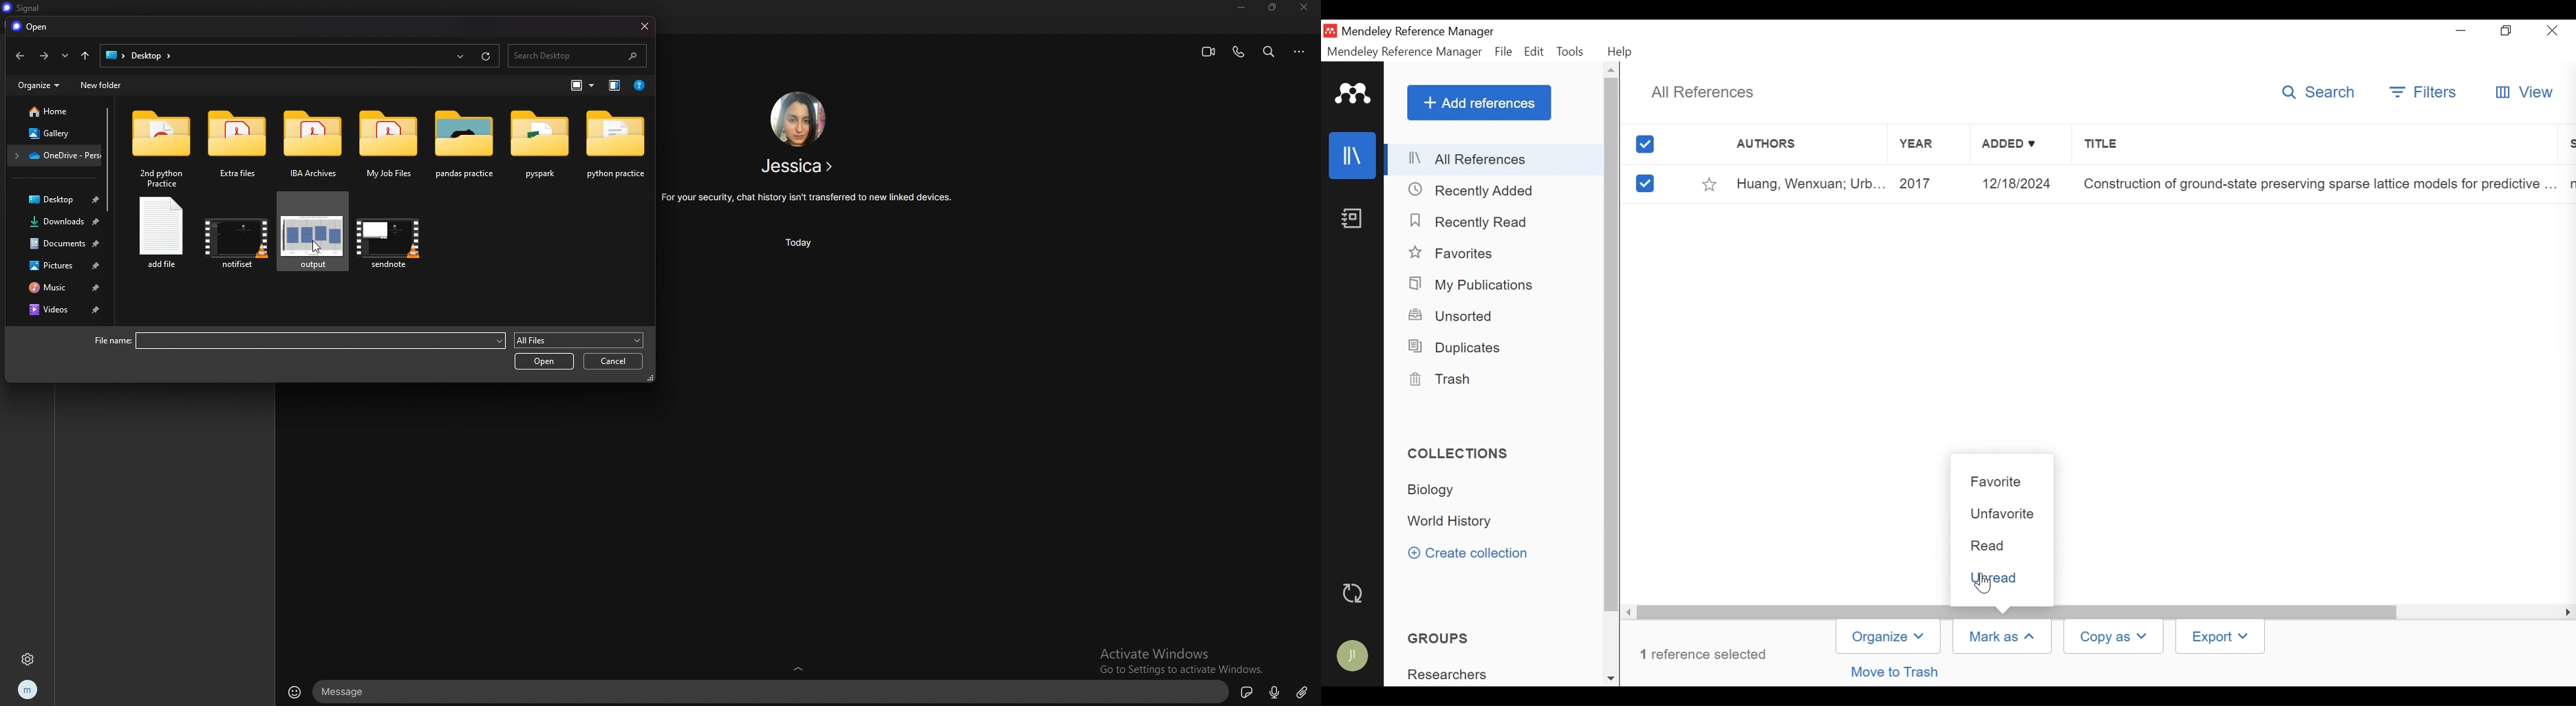  I want to click on folder, so click(616, 143).